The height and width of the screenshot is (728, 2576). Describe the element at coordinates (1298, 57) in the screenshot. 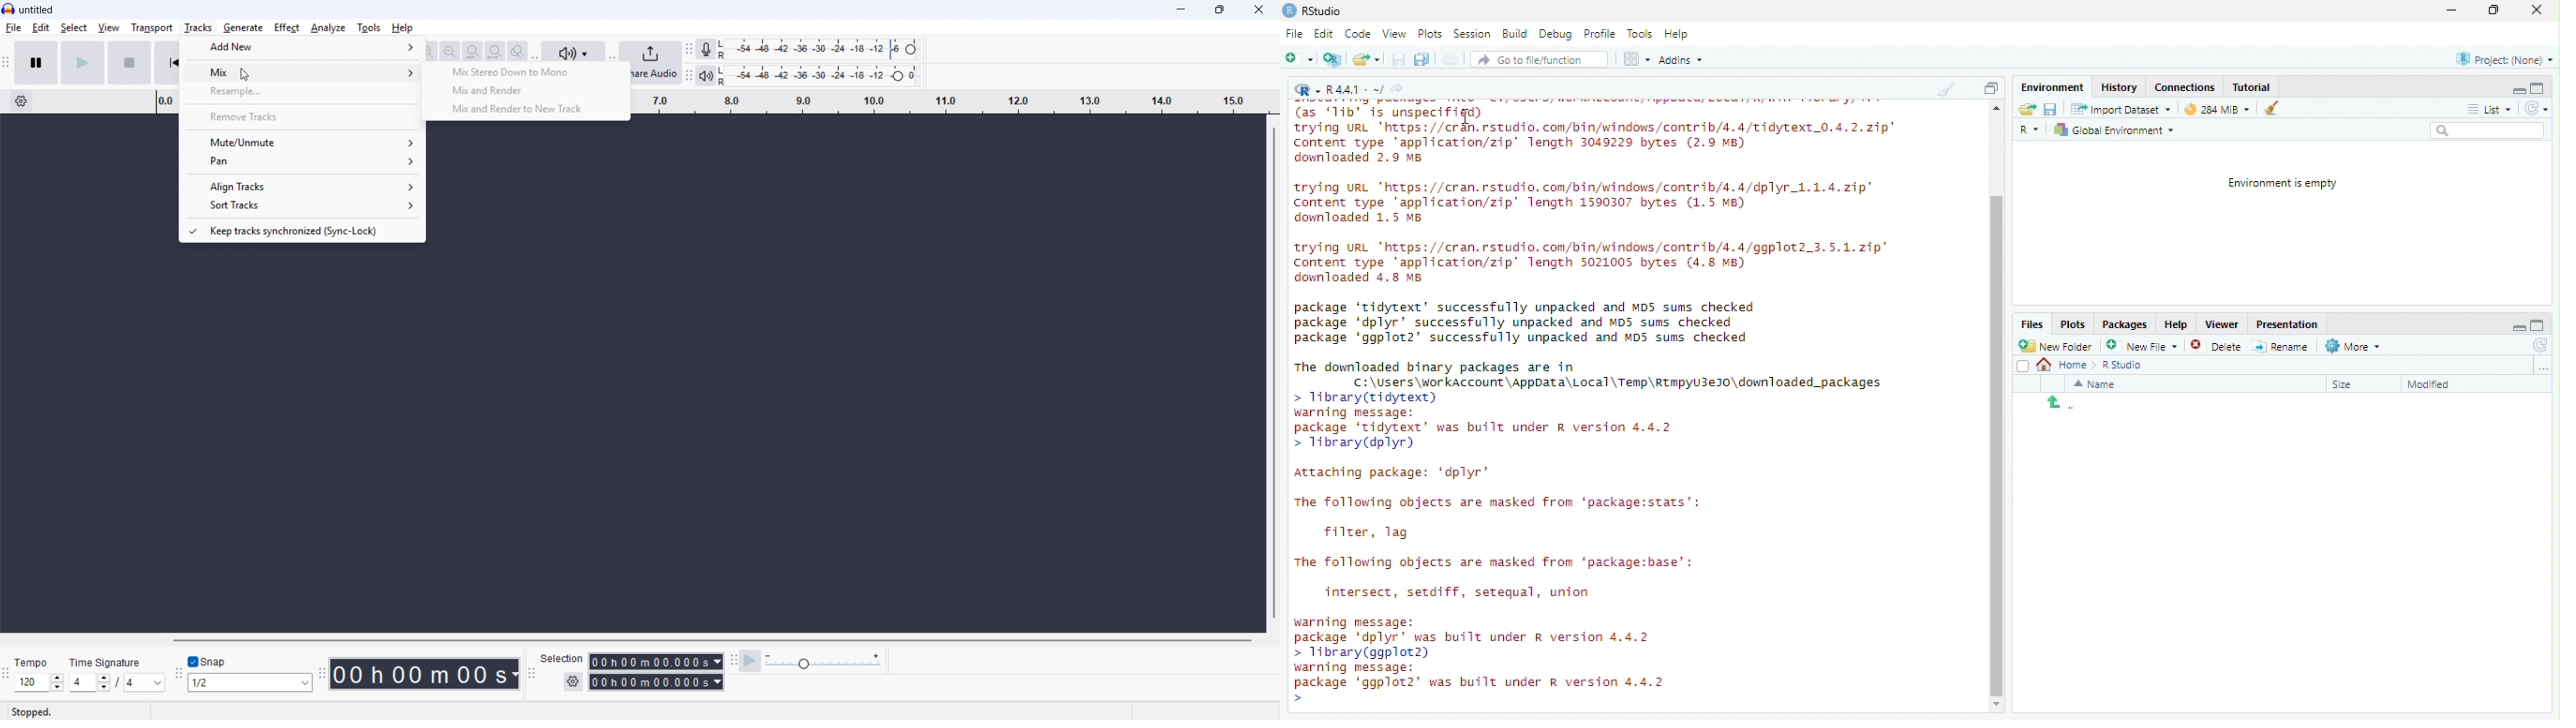

I see `Add new file` at that location.